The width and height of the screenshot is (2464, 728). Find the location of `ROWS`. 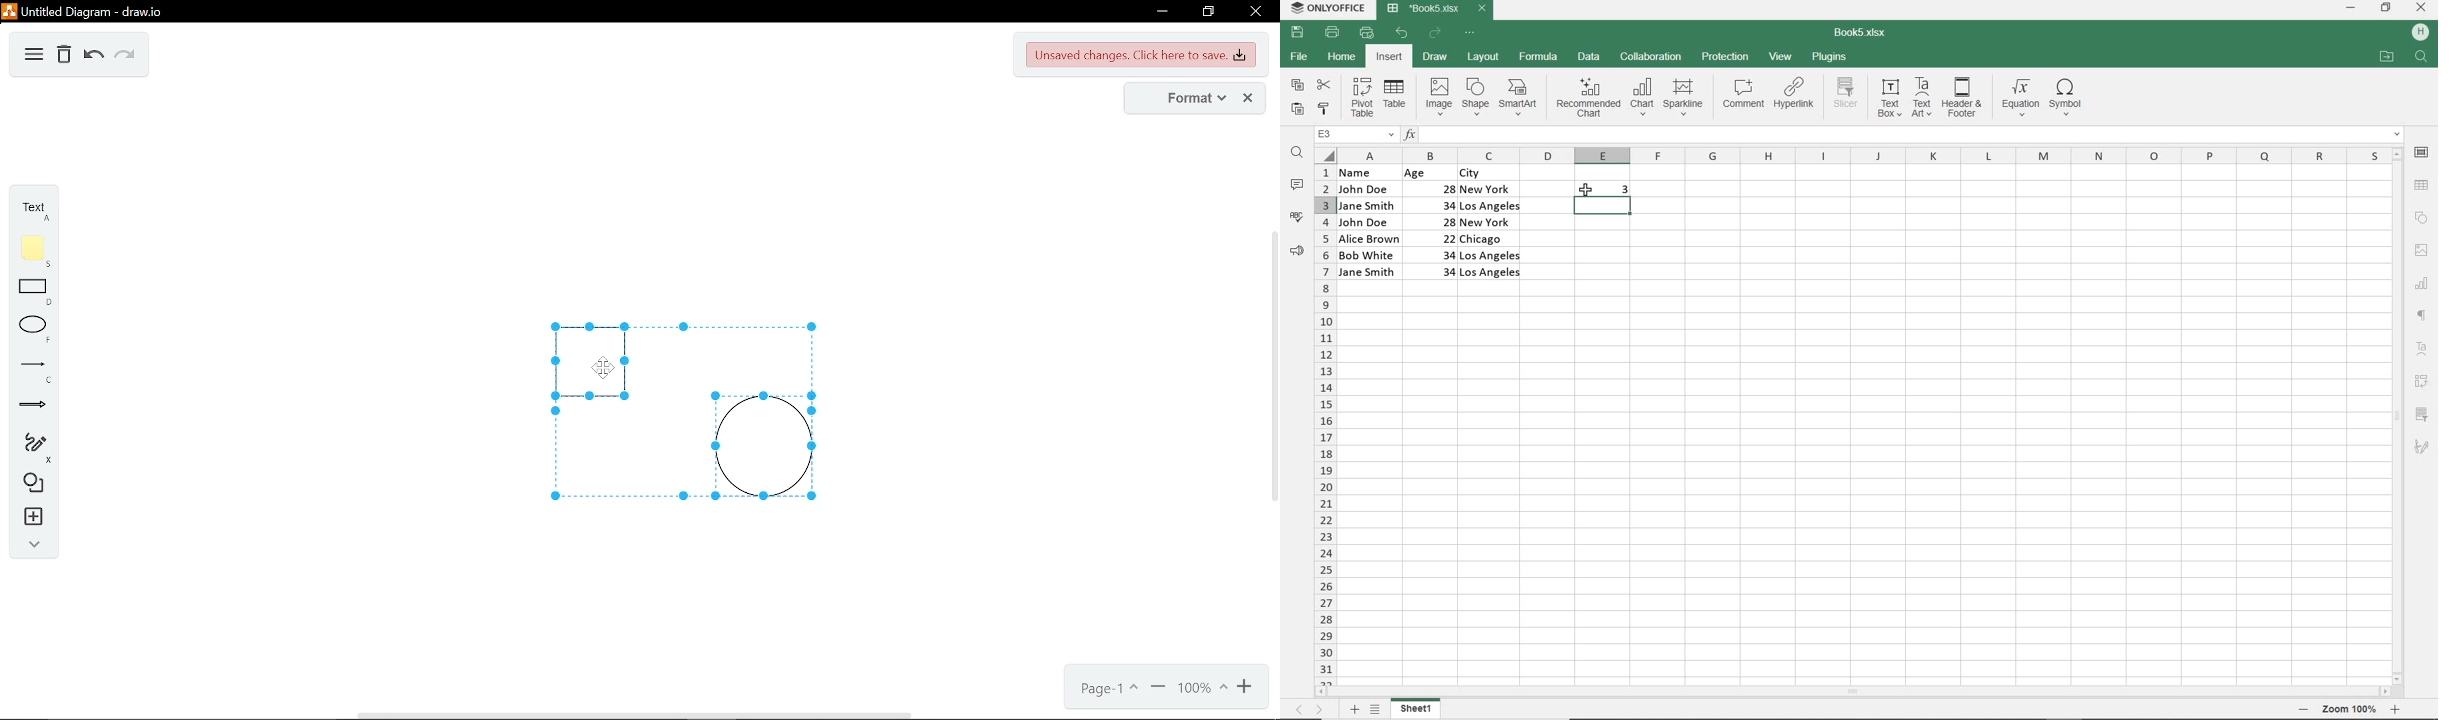

ROWS is located at coordinates (1323, 423).